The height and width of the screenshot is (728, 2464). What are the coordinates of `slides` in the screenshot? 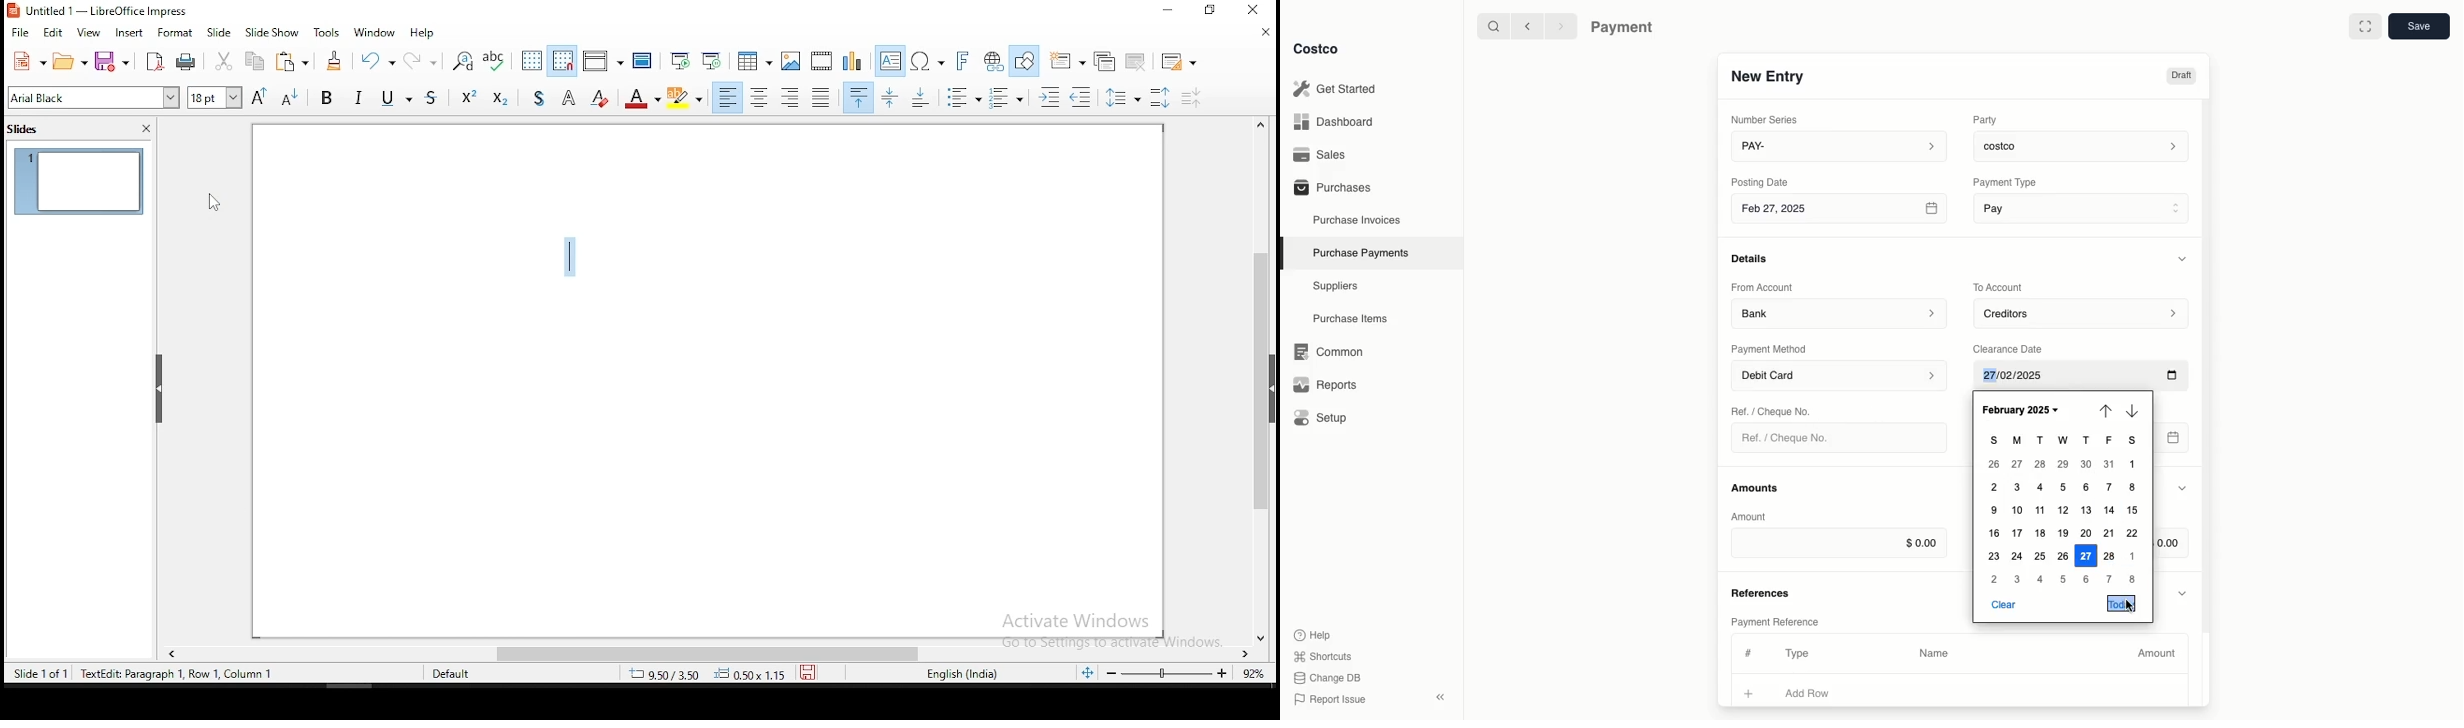 It's located at (26, 131).